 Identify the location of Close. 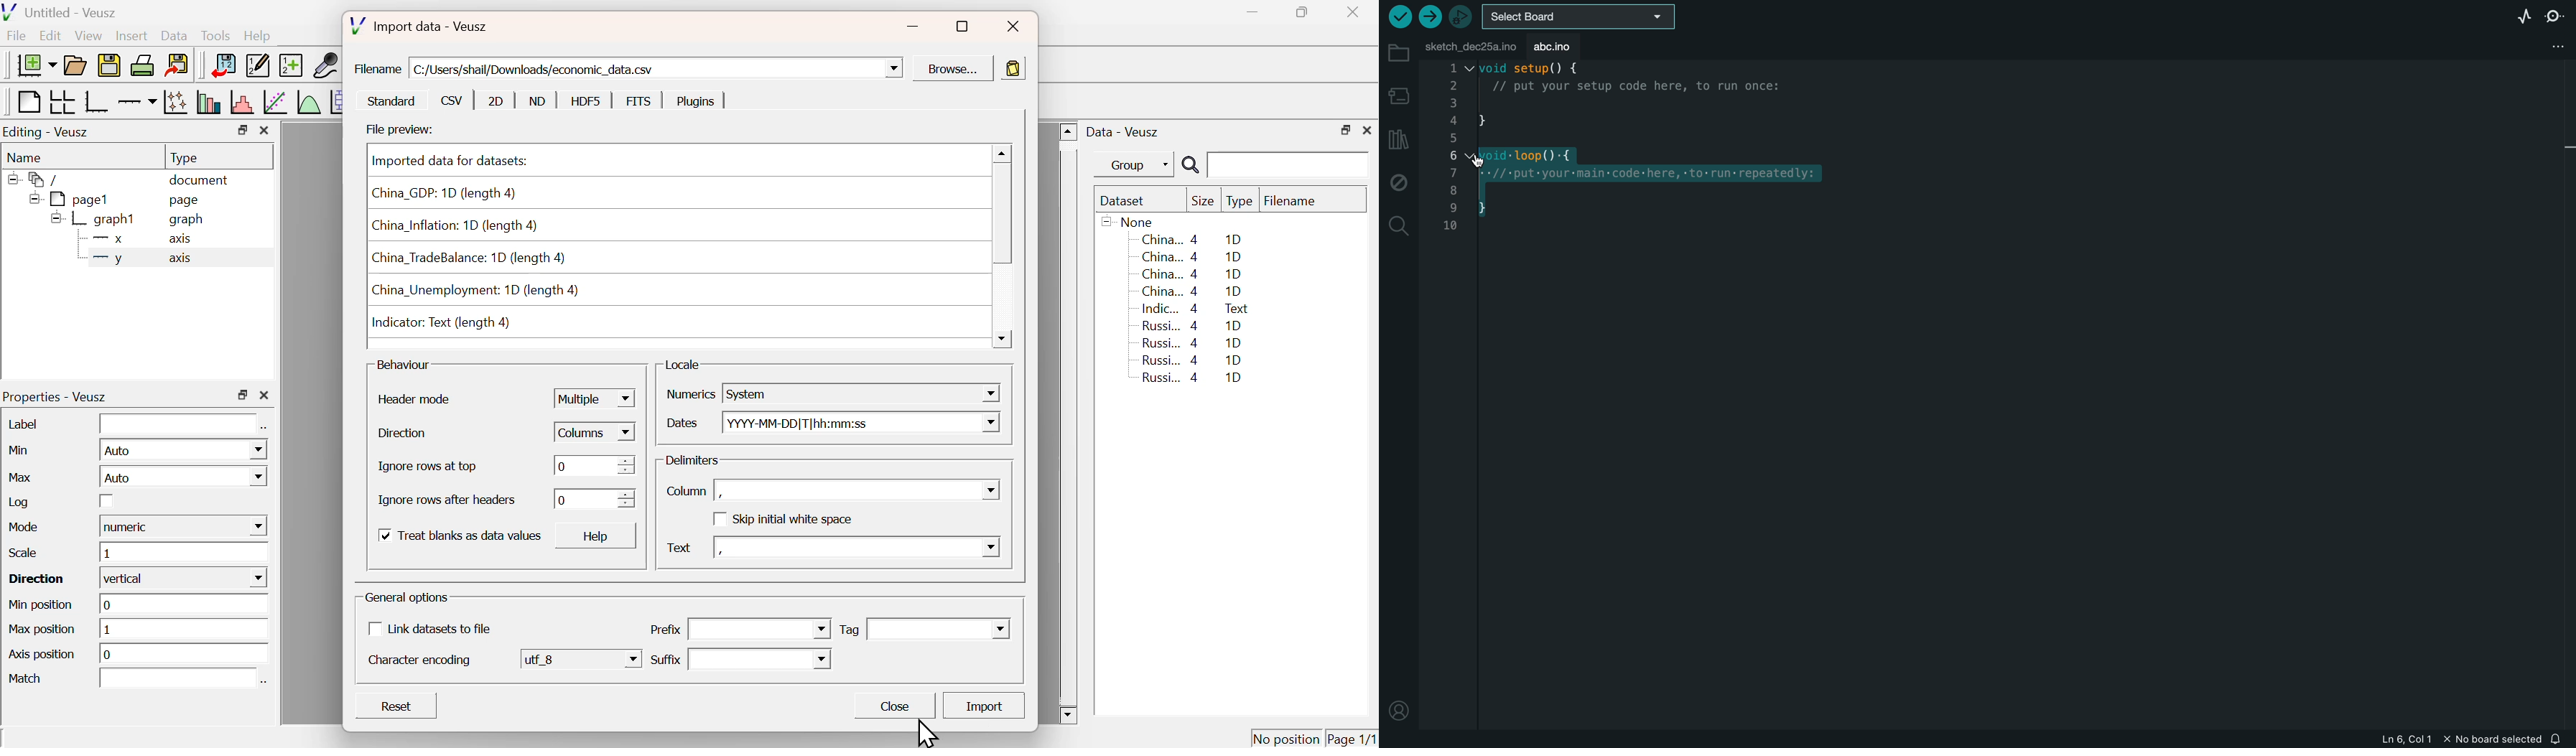
(264, 396).